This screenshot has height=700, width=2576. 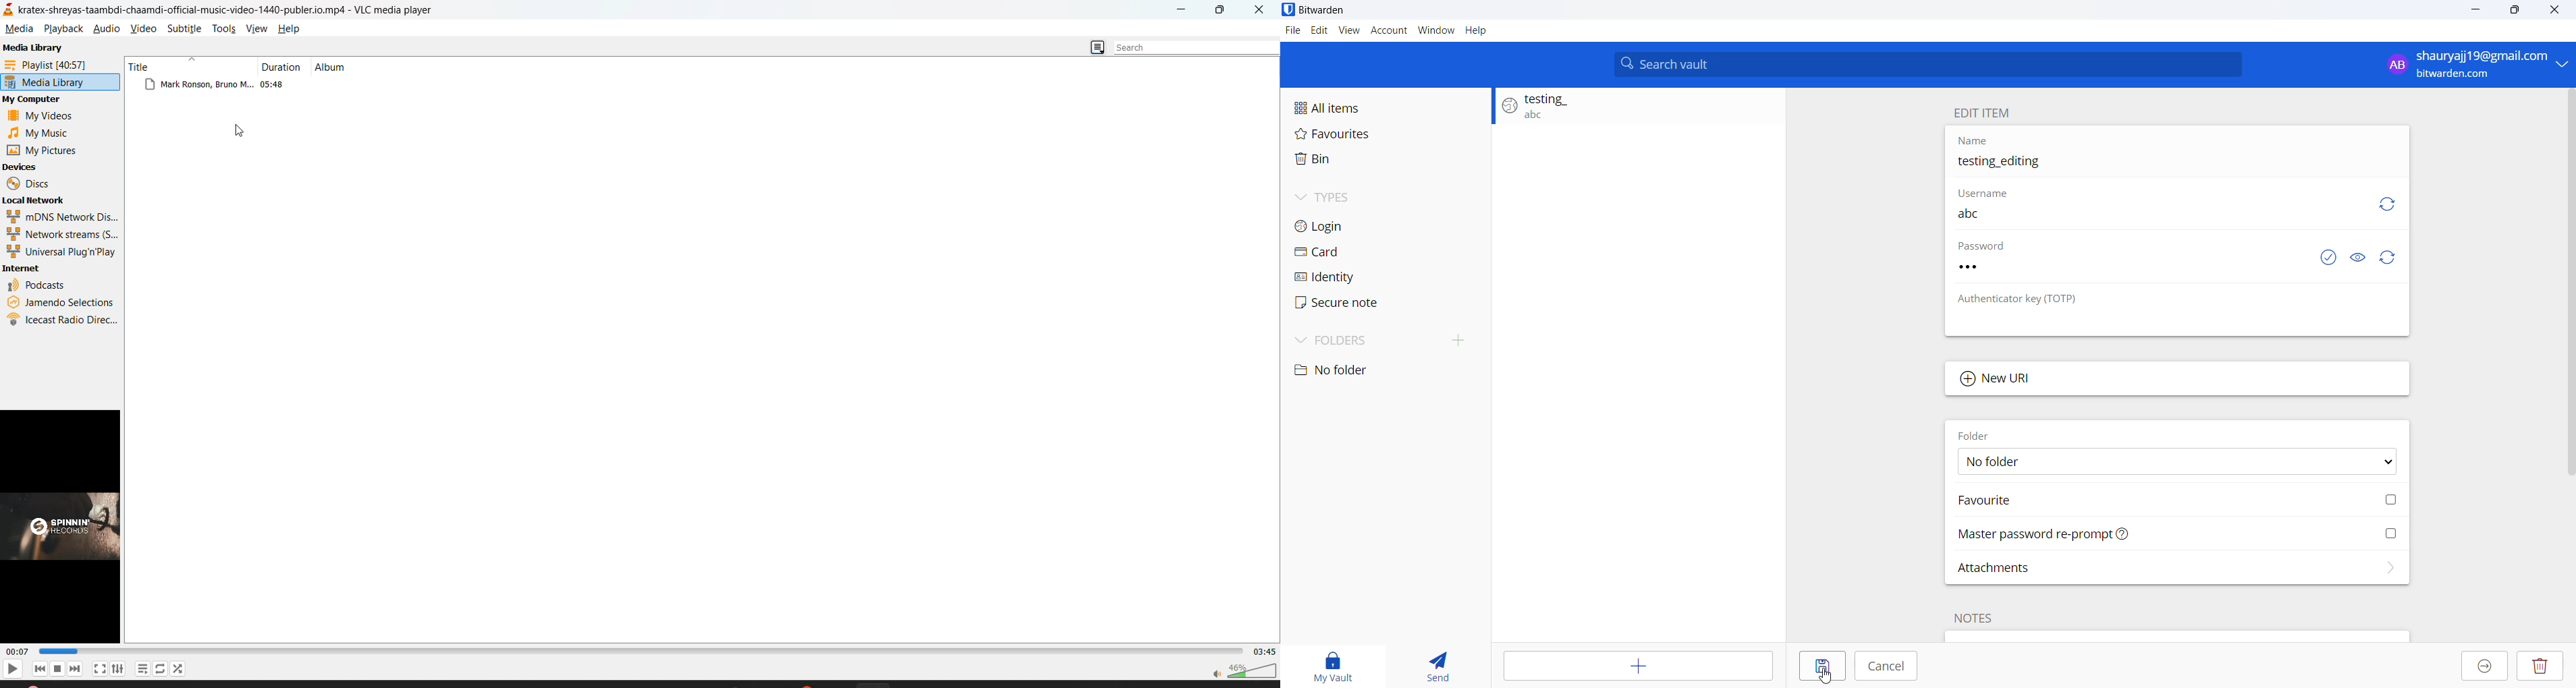 What do you see at coordinates (1440, 663) in the screenshot?
I see `send` at bounding box center [1440, 663].